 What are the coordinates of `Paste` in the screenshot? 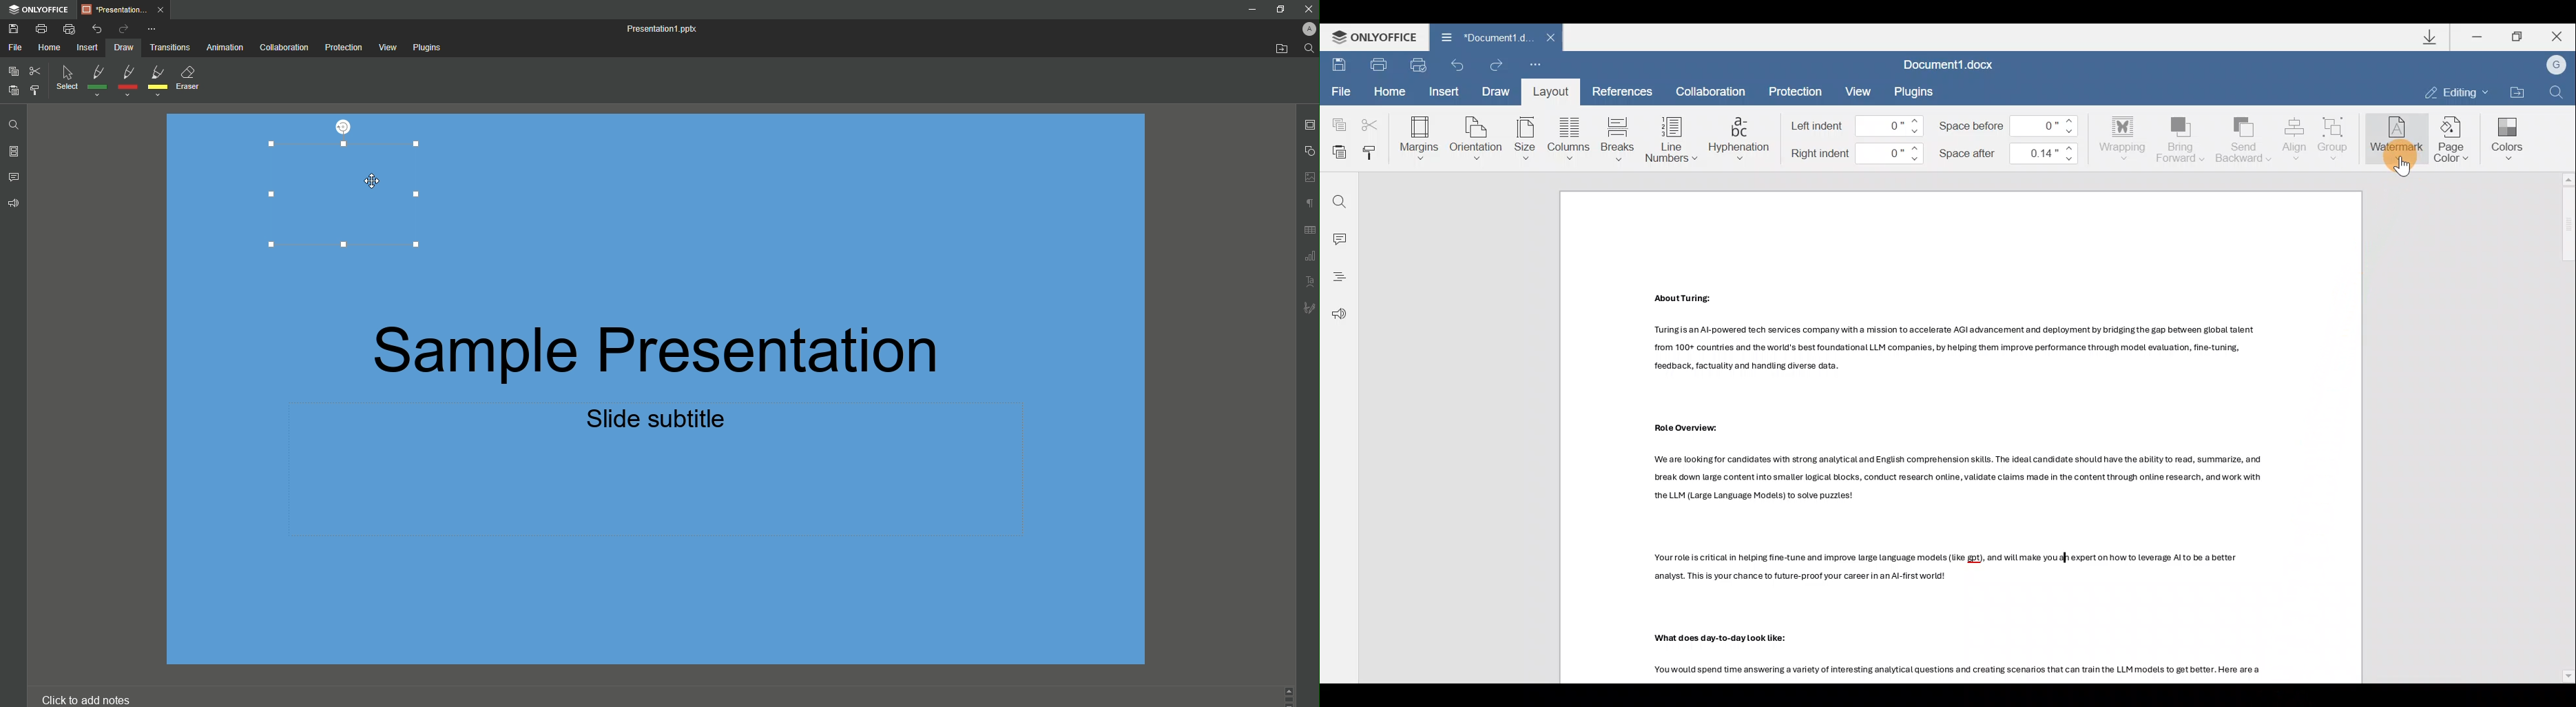 It's located at (1337, 153).